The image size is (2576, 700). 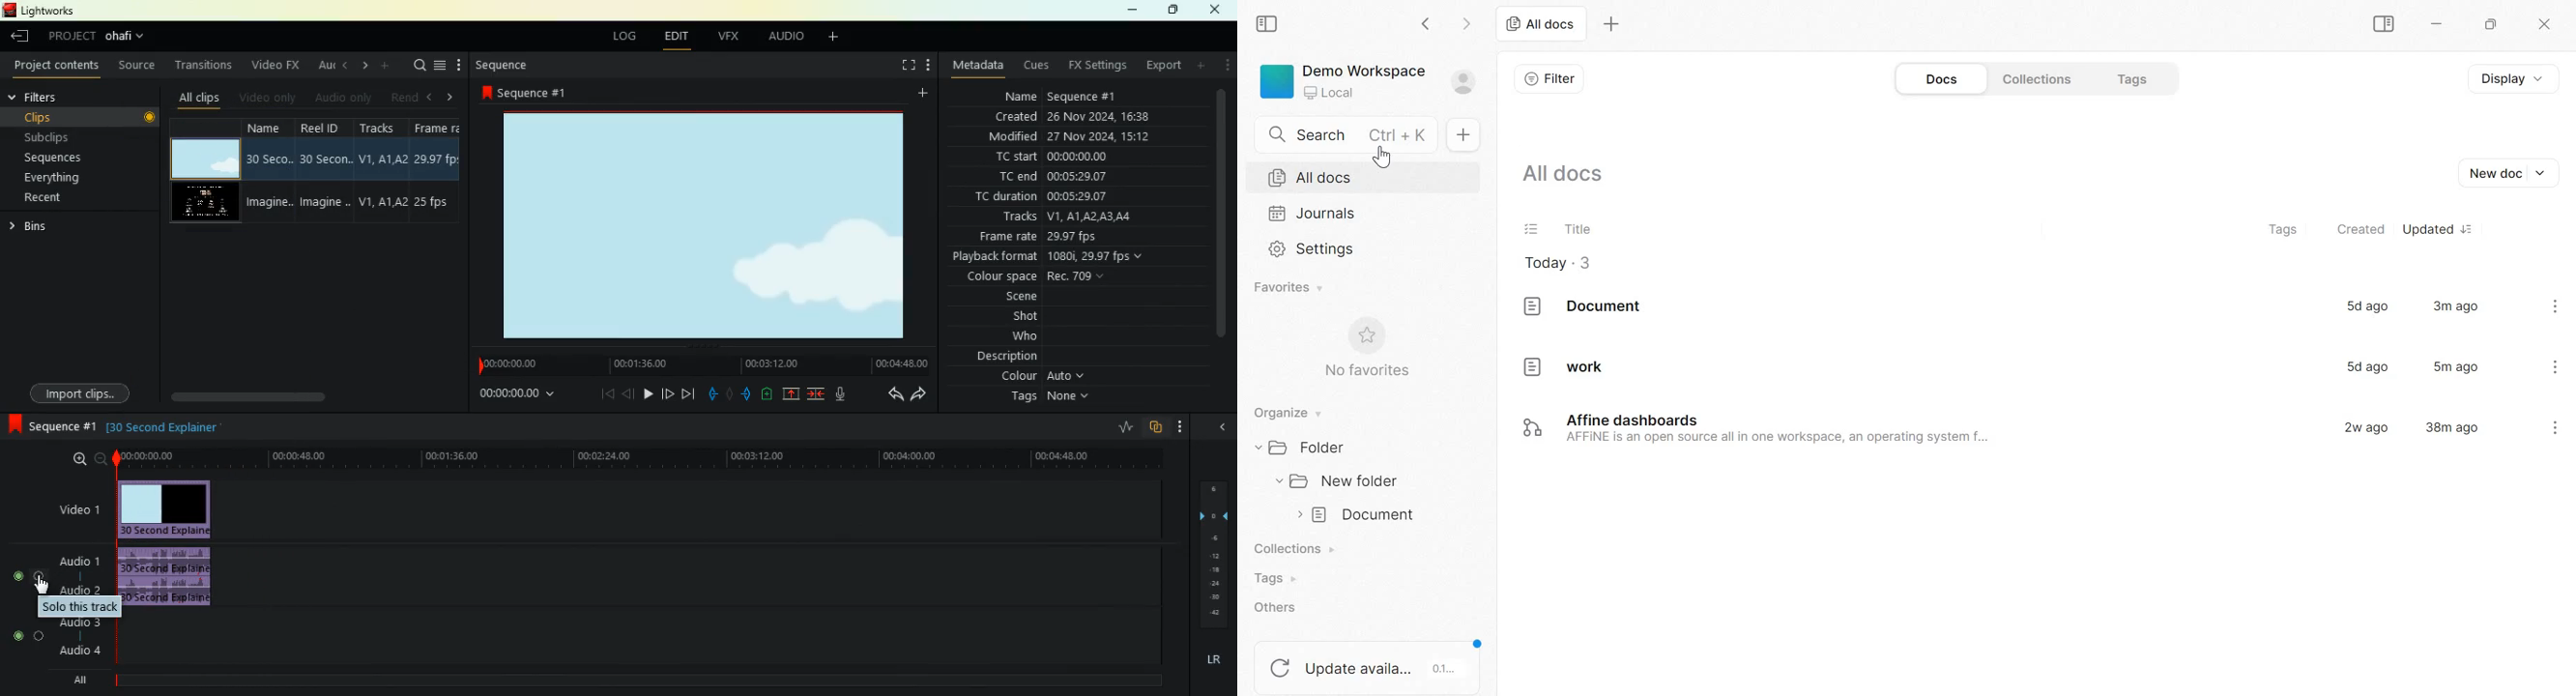 What do you see at coordinates (1049, 158) in the screenshot?
I see `tc start` at bounding box center [1049, 158].